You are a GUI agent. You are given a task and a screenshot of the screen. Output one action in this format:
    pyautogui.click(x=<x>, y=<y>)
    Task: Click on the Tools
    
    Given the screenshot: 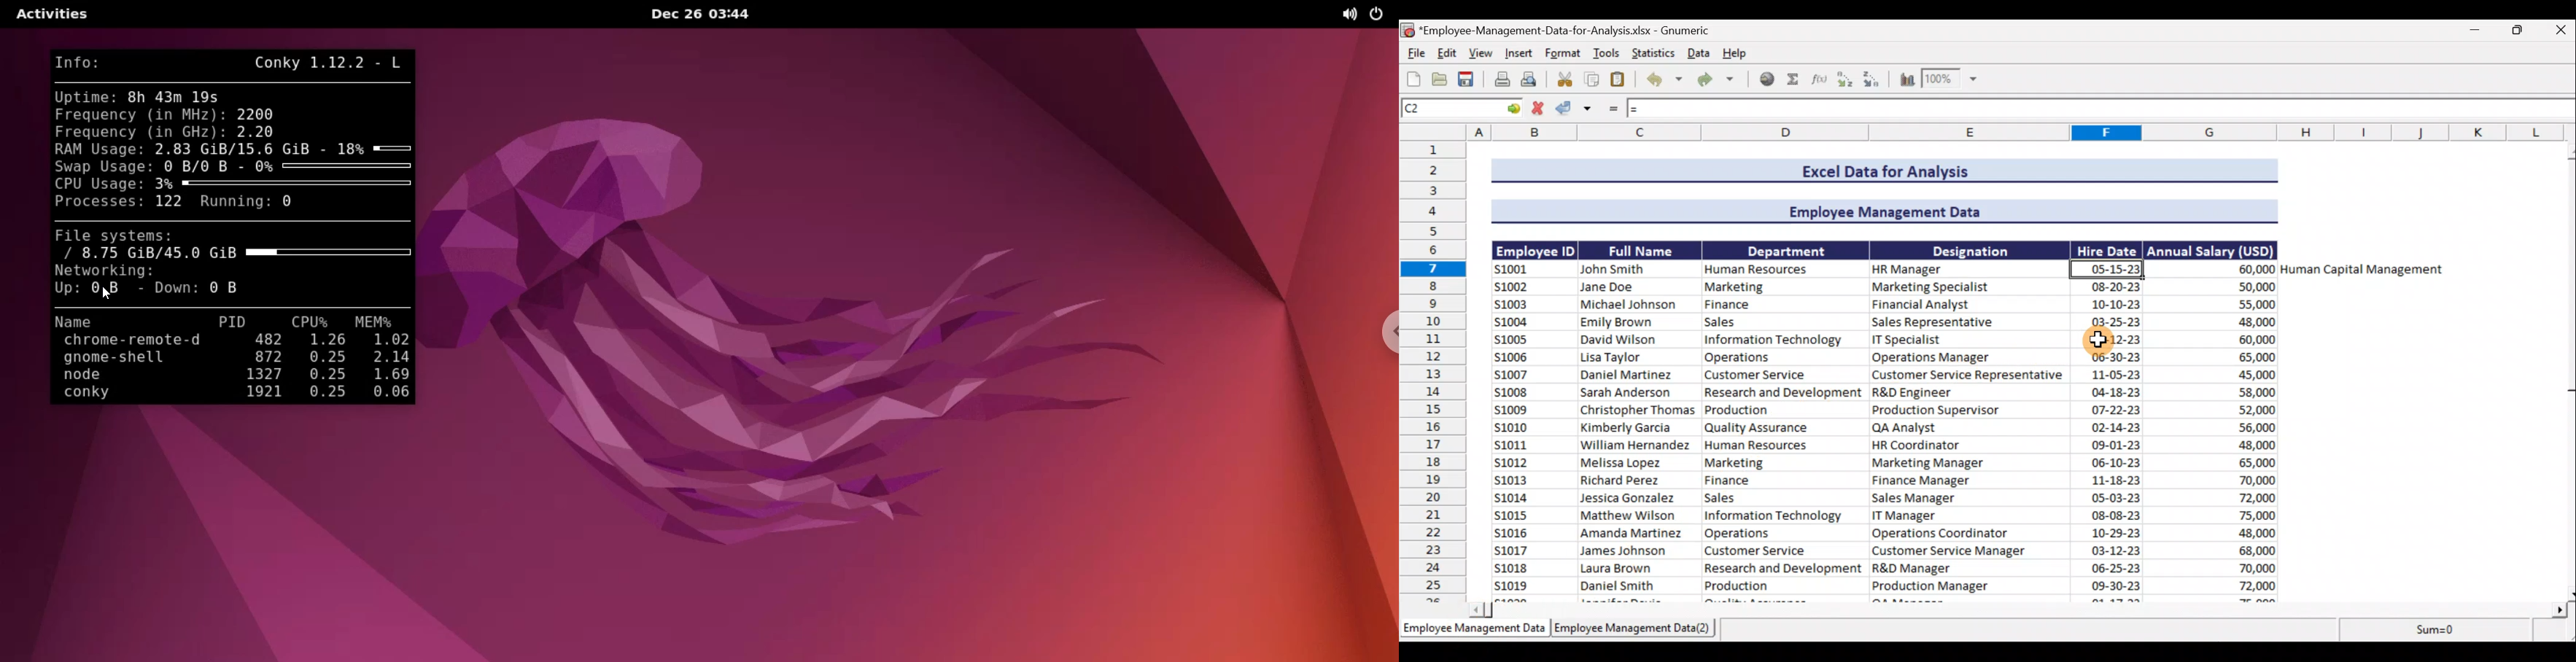 What is the action you would take?
    pyautogui.click(x=1609, y=53)
    